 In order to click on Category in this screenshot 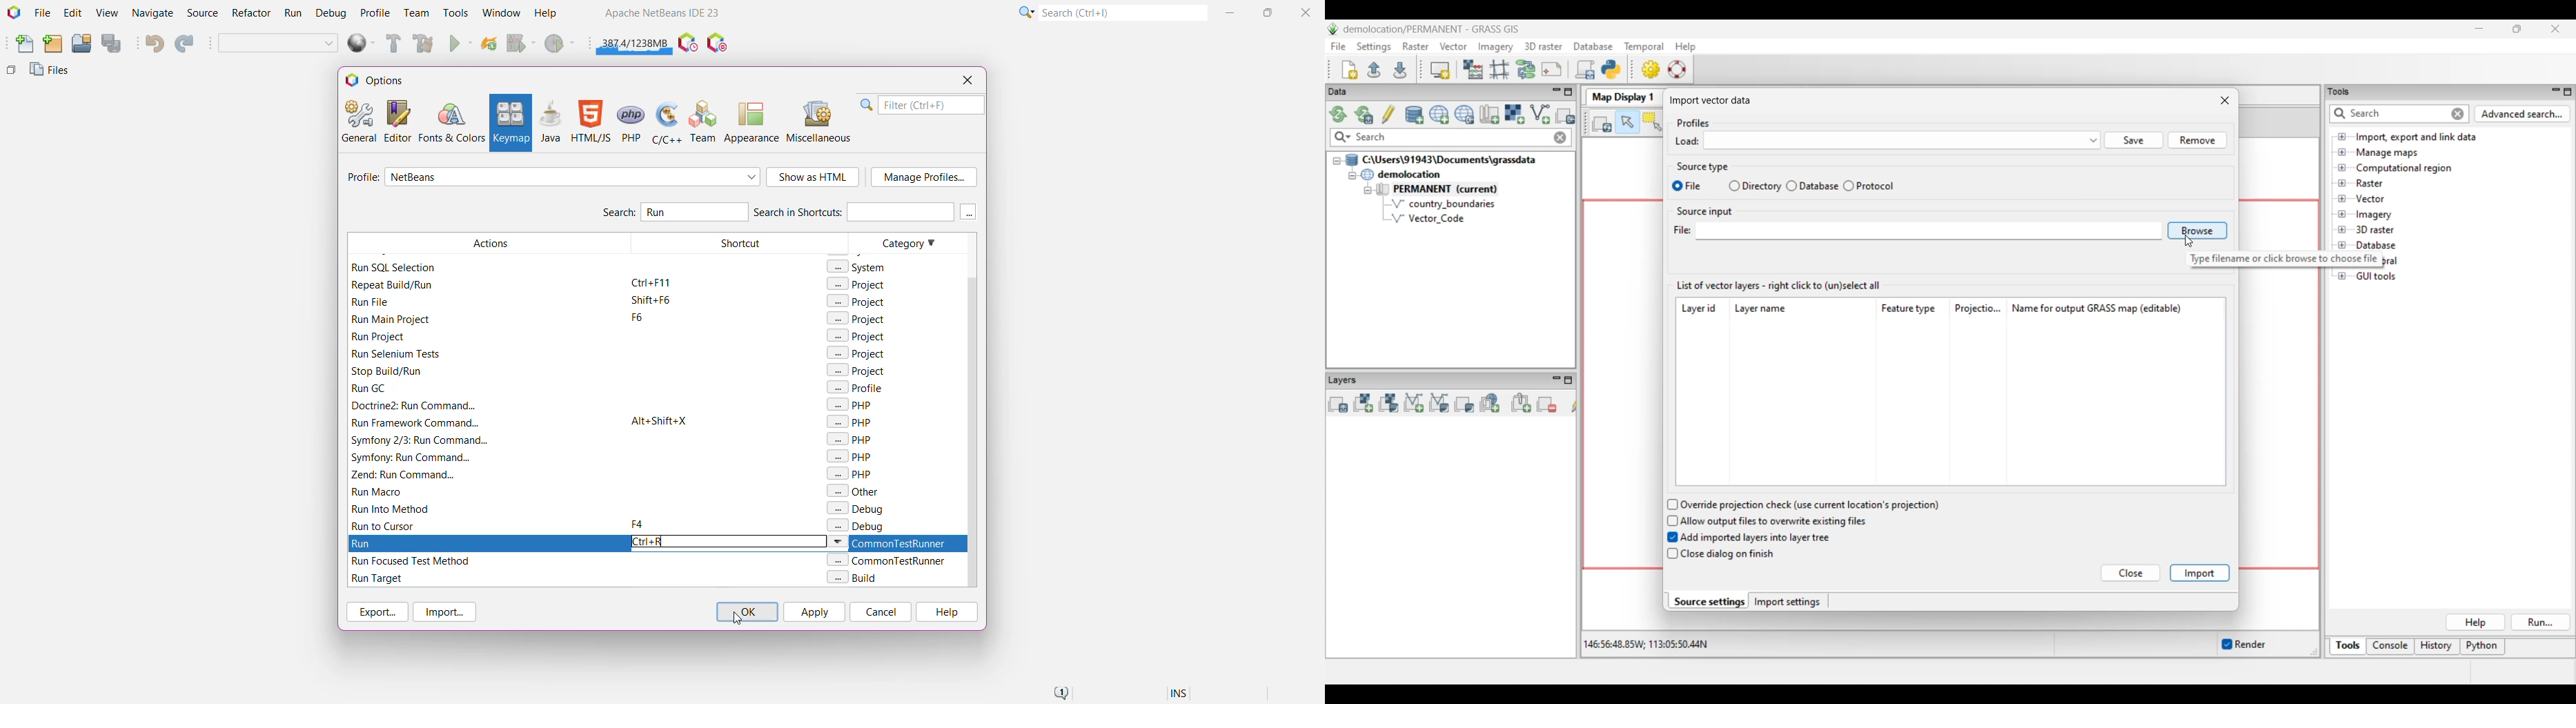, I will do `click(904, 382)`.